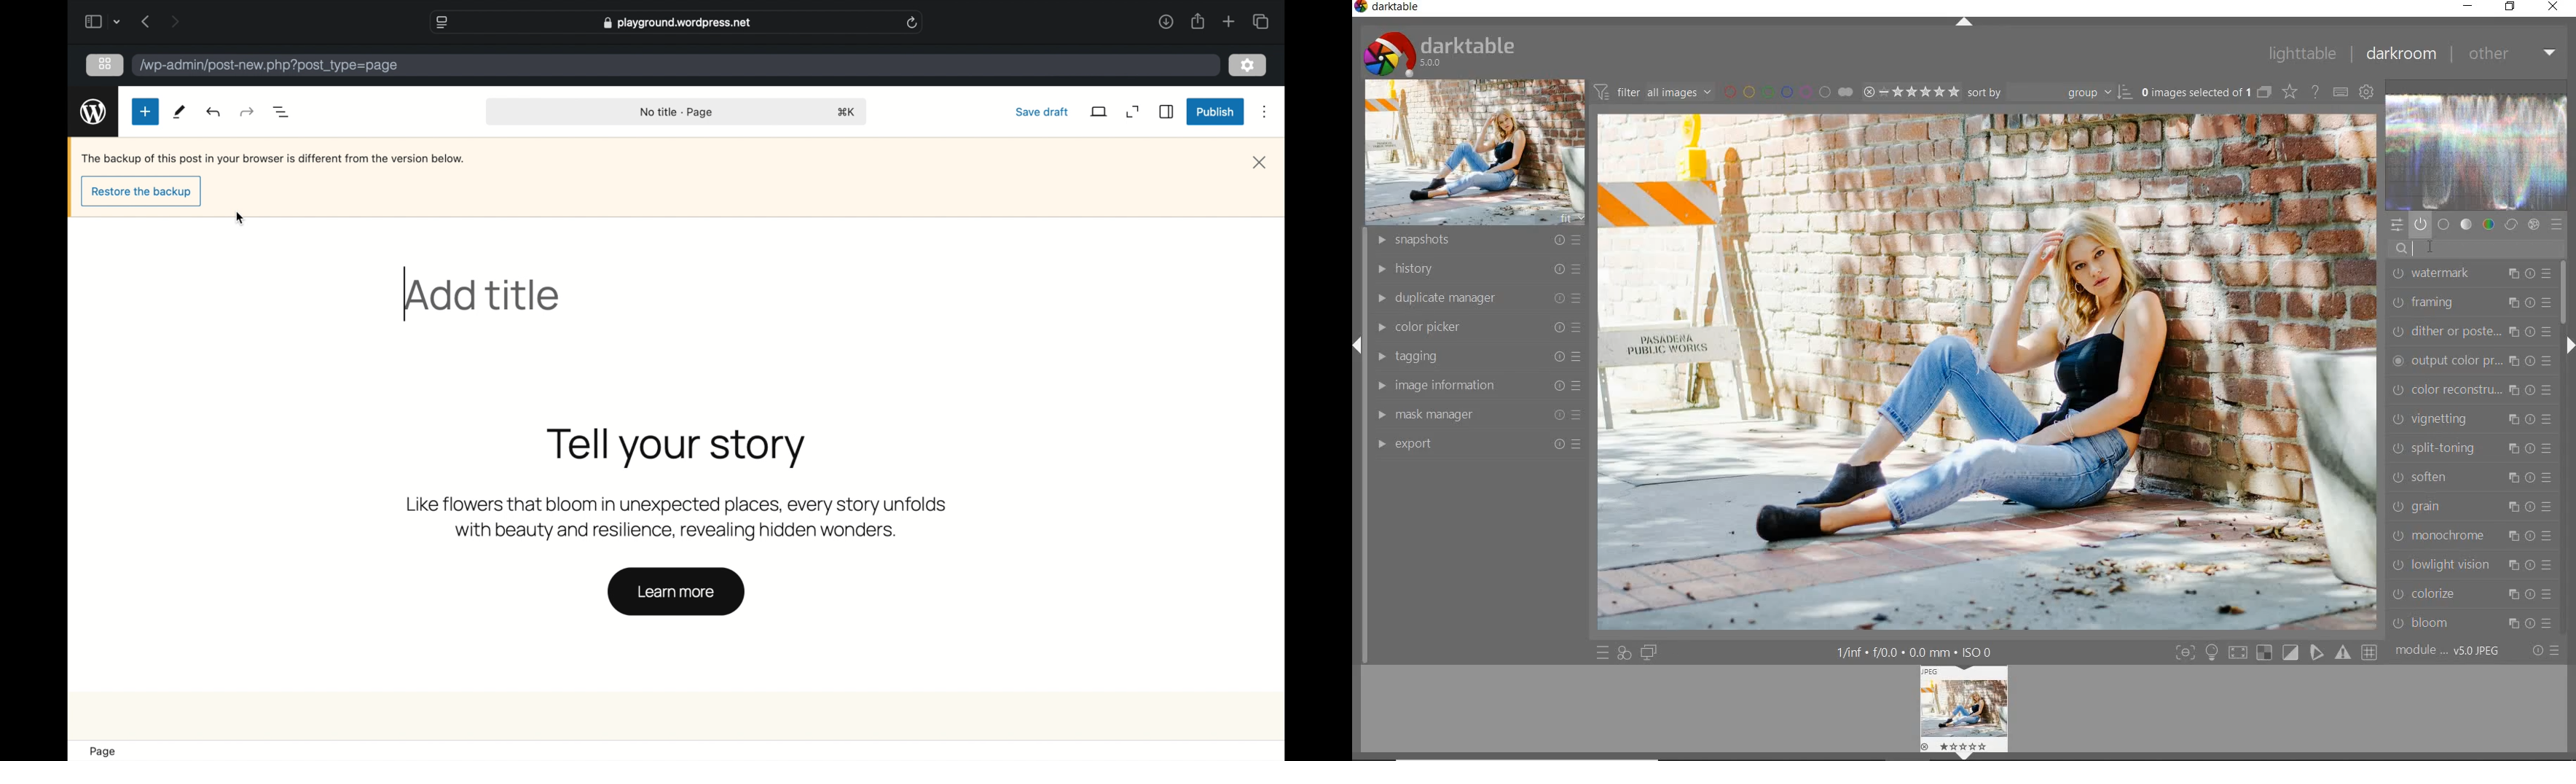 The width and height of the screenshot is (2576, 784). What do you see at coordinates (677, 113) in the screenshot?
I see `no title - page` at bounding box center [677, 113].